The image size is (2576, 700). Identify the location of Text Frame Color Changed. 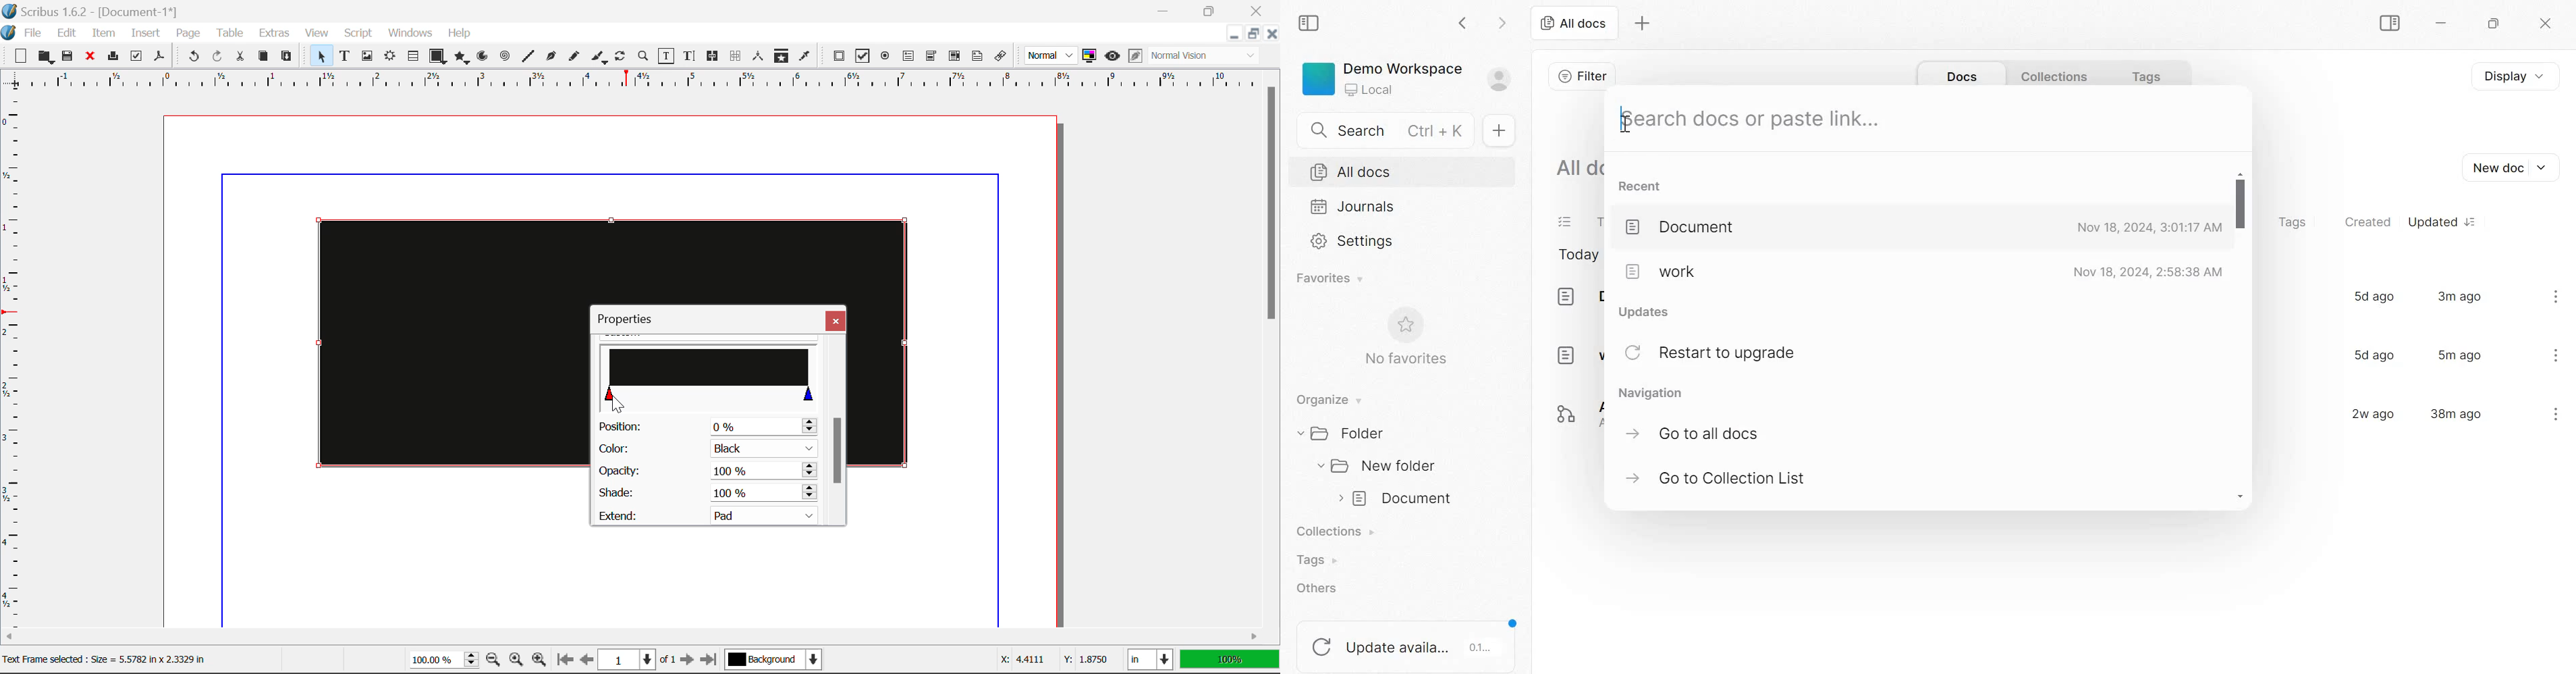
(432, 342).